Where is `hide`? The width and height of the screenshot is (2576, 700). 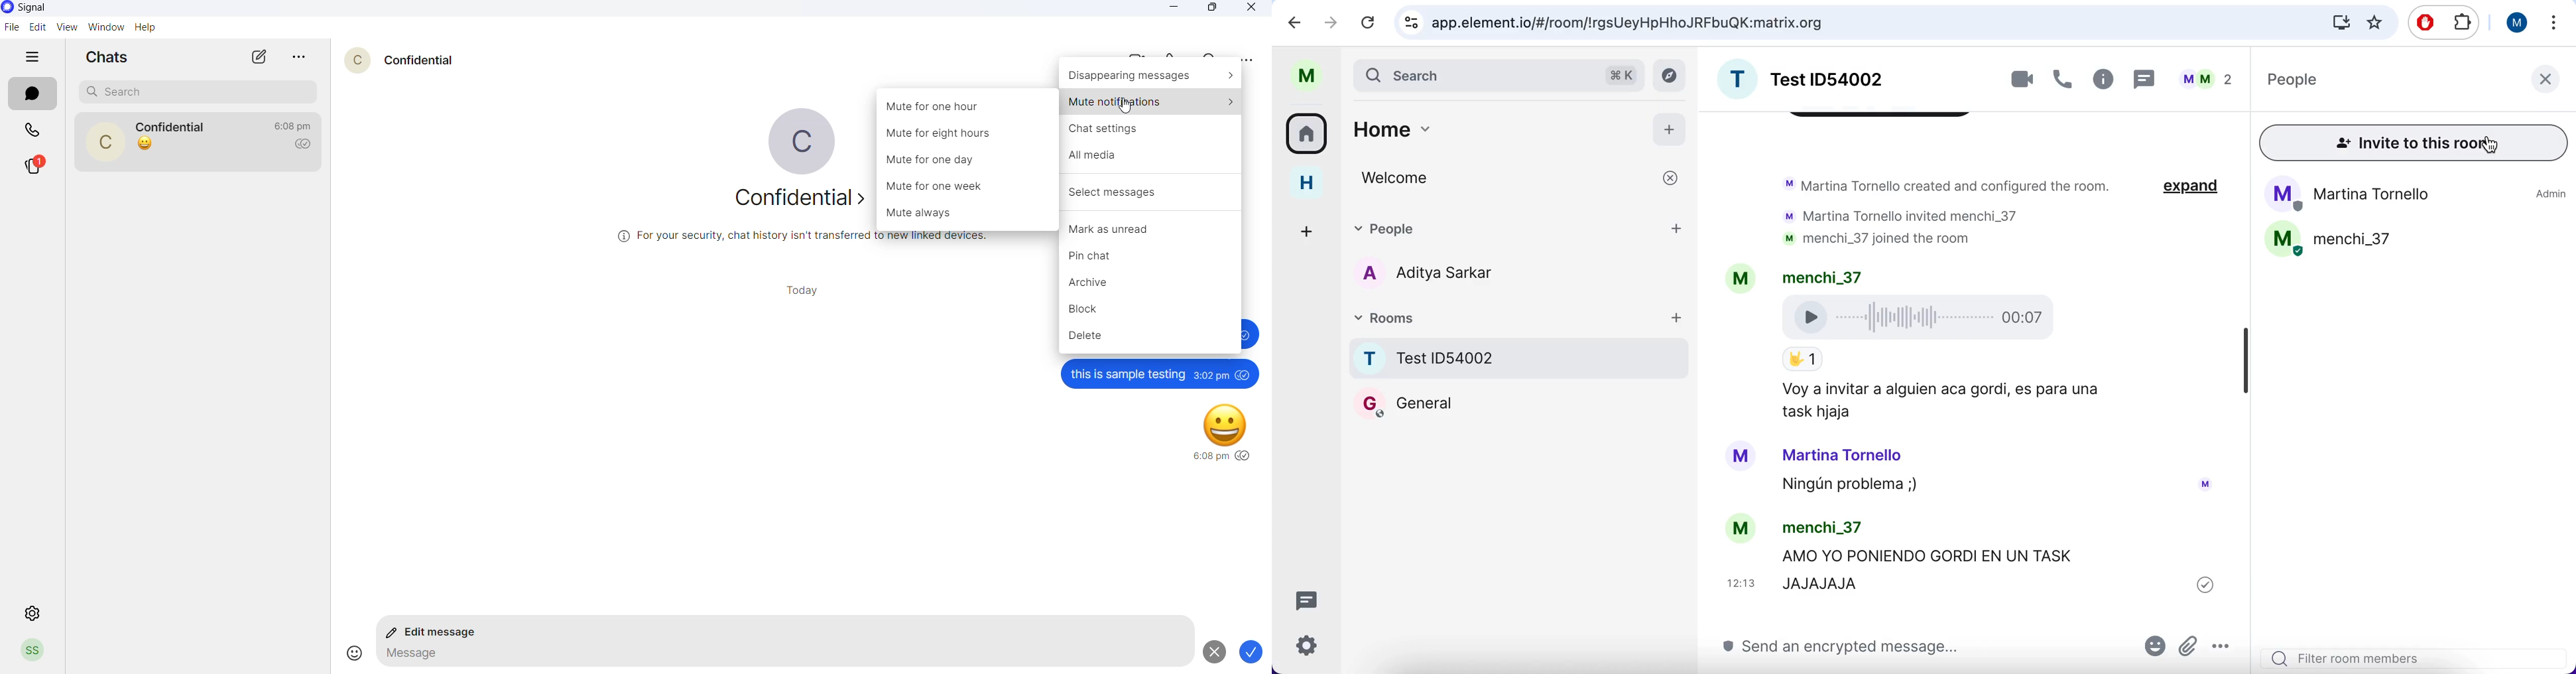 hide is located at coordinates (35, 57).